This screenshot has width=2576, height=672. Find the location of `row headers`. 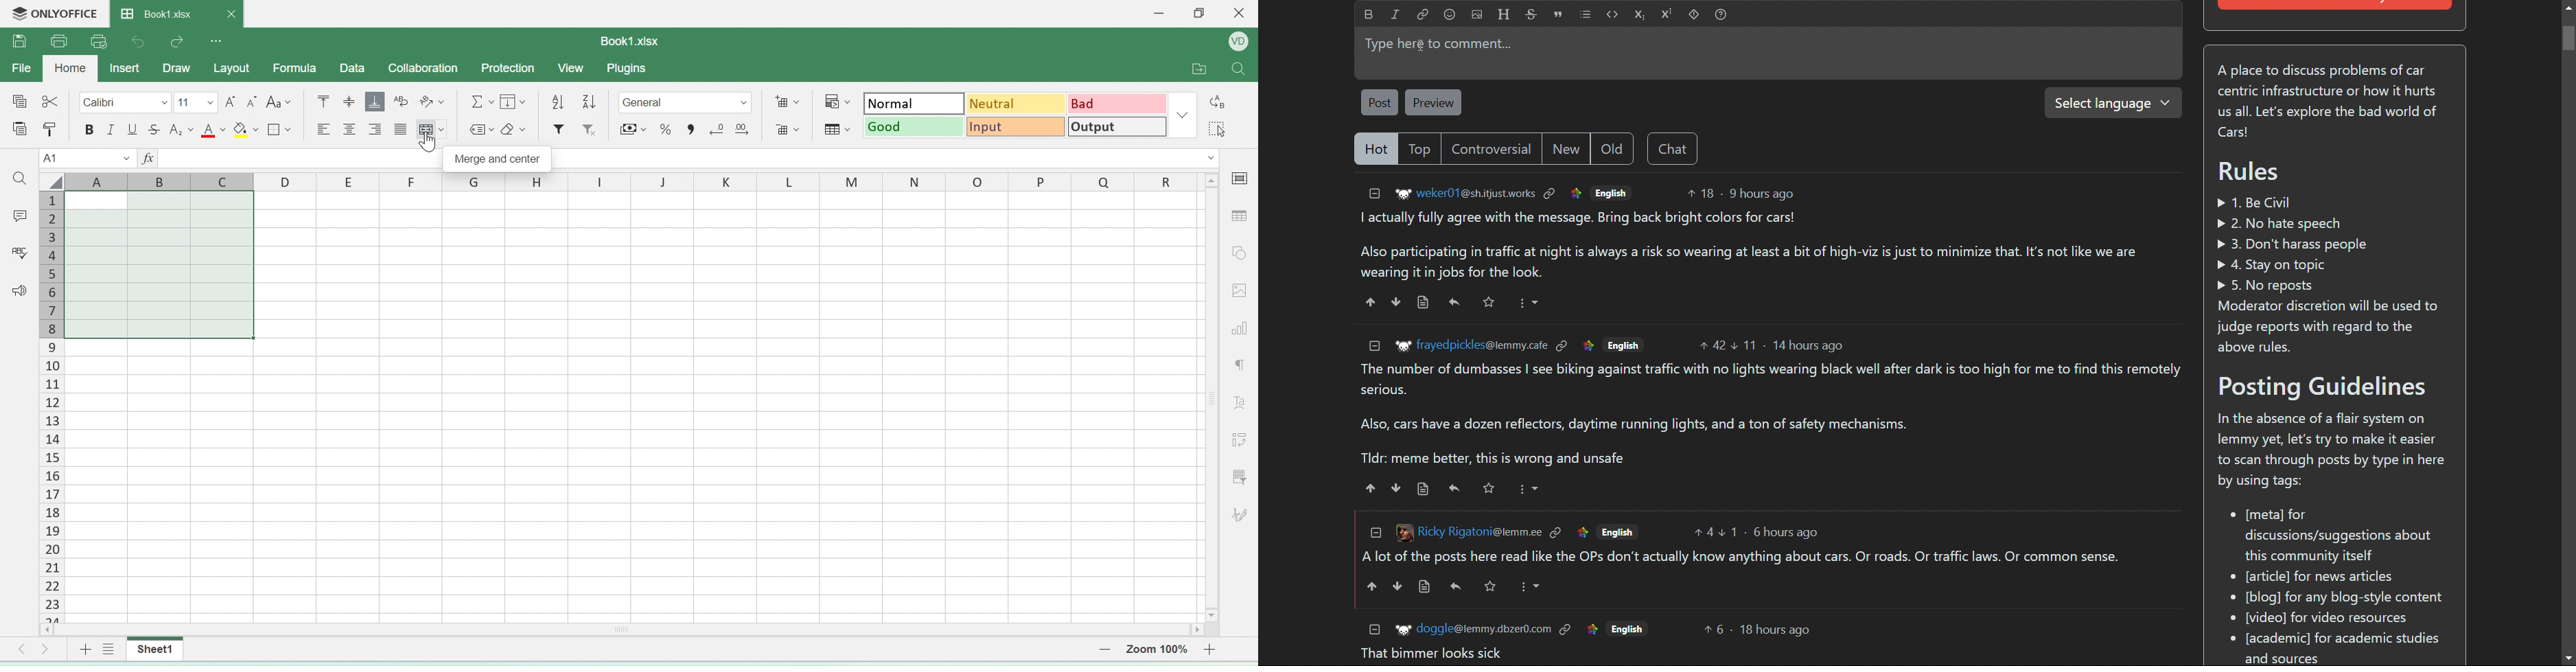

row headers is located at coordinates (632, 182).